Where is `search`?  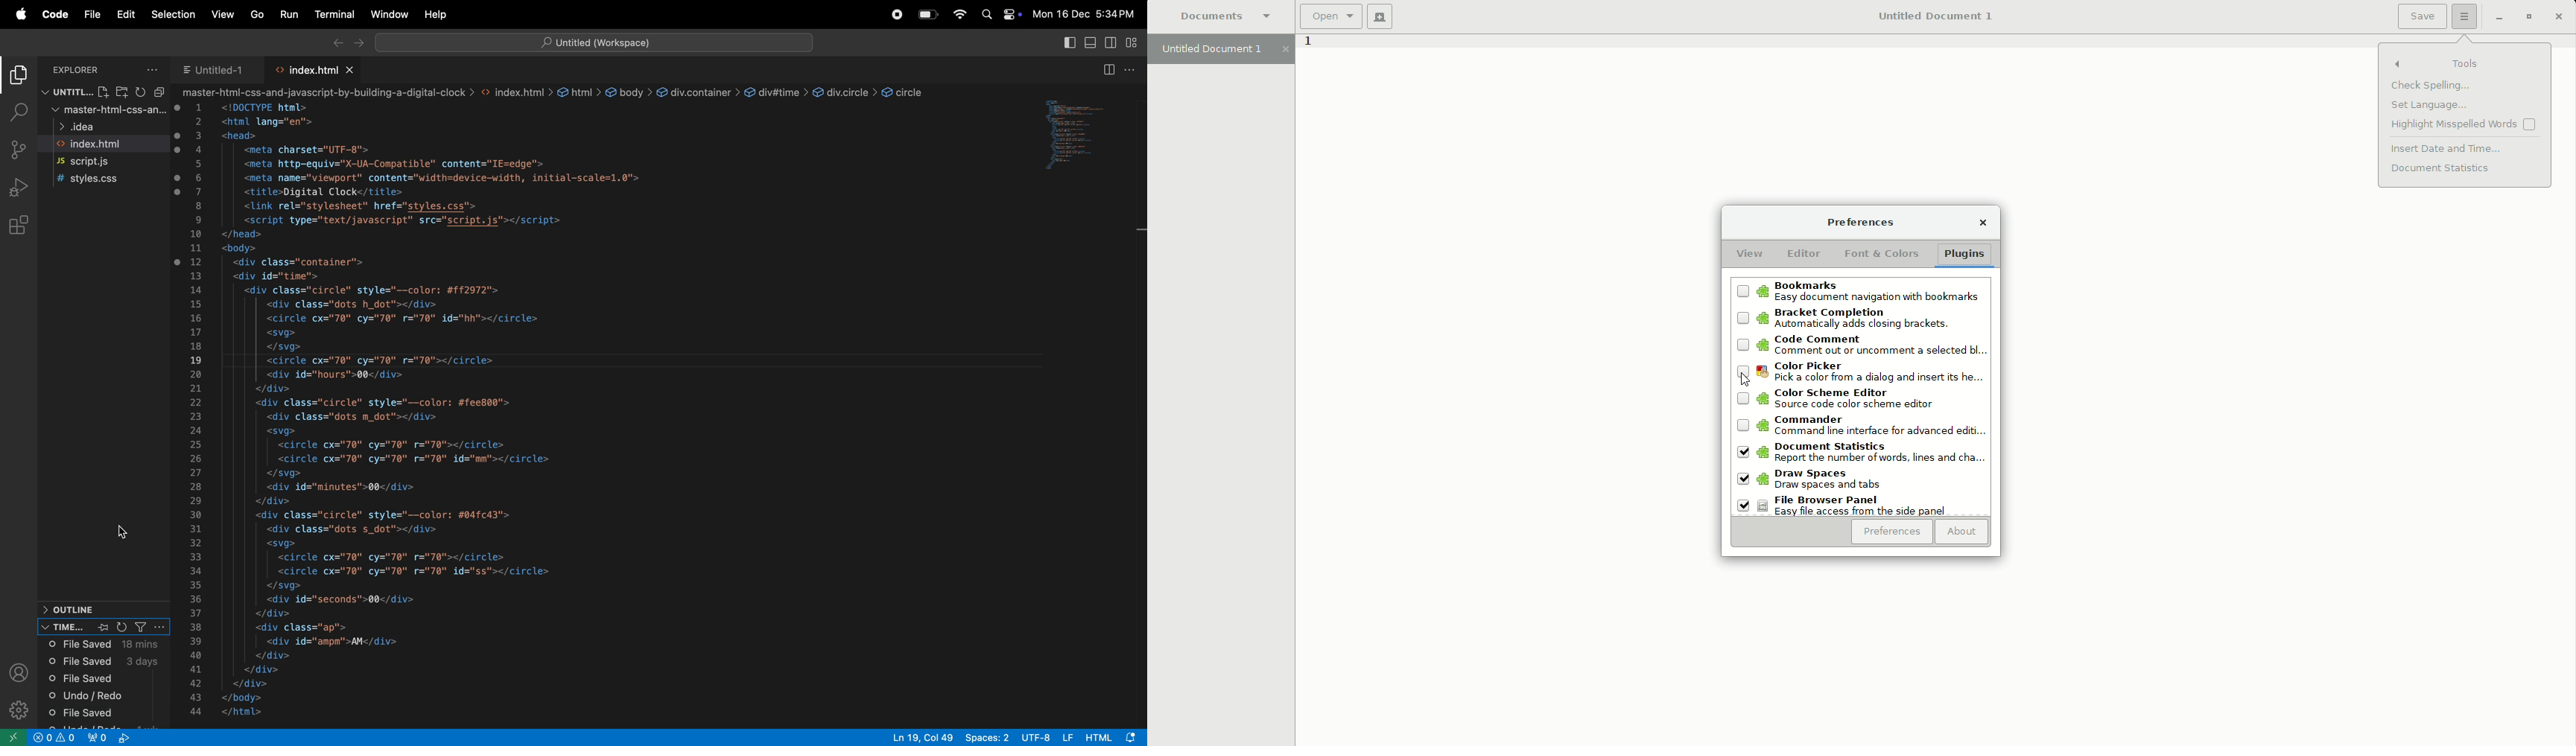 search is located at coordinates (20, 110).